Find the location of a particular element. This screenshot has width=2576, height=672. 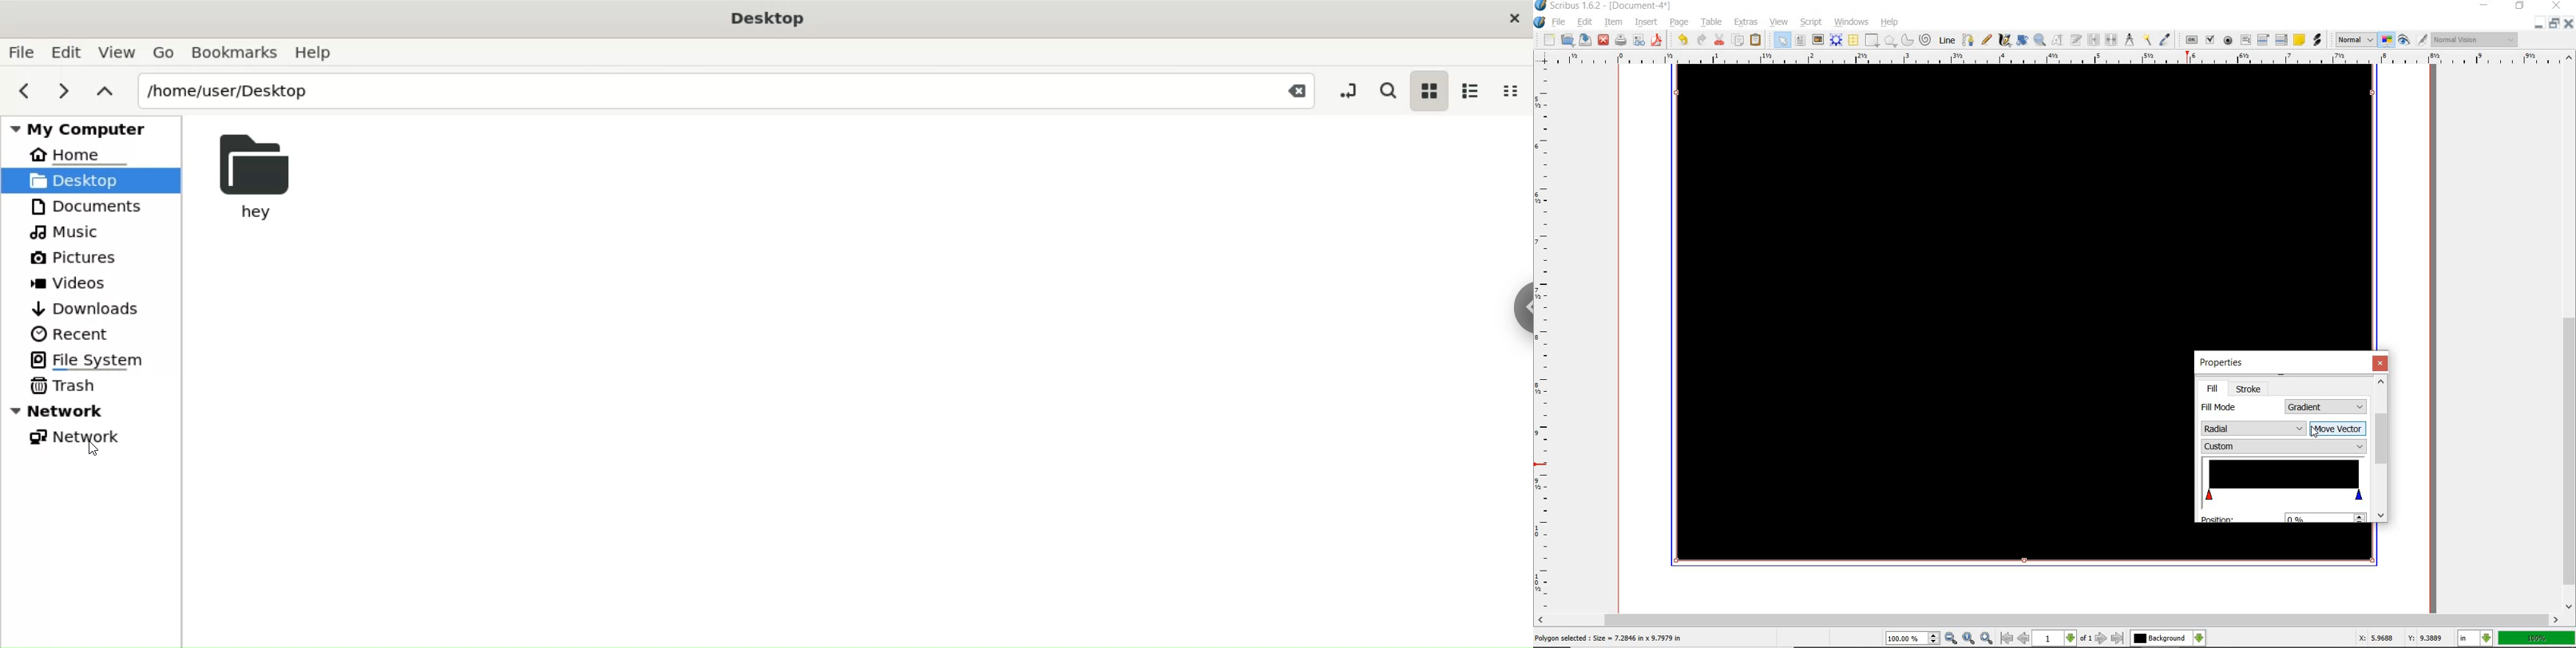

table is located at coordinates (1854, 40).